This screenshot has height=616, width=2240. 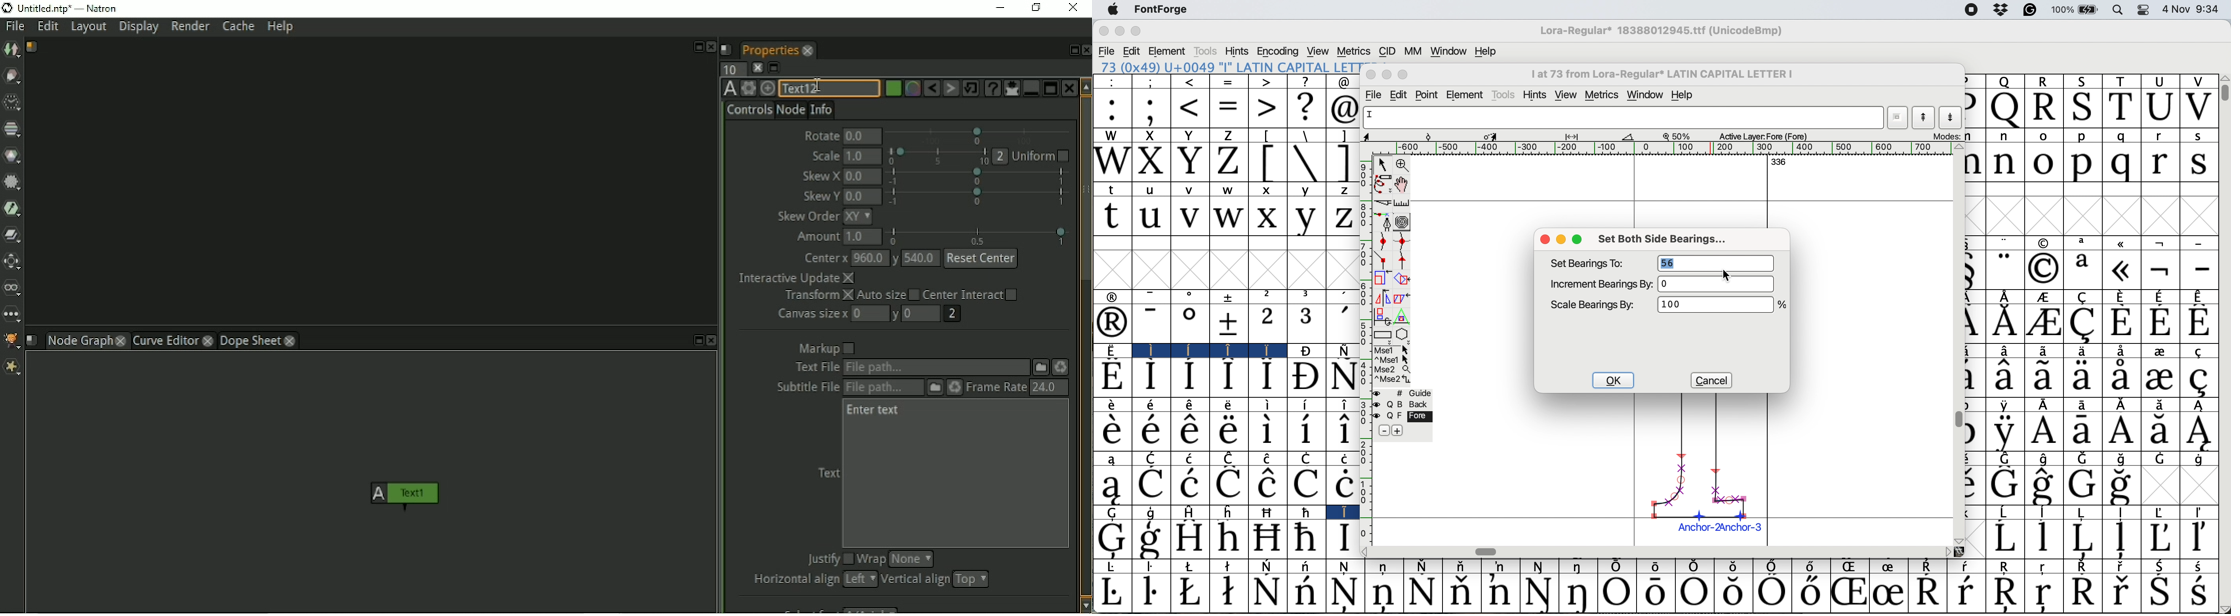 I want to click on 2, so click(x=1269, y=296).